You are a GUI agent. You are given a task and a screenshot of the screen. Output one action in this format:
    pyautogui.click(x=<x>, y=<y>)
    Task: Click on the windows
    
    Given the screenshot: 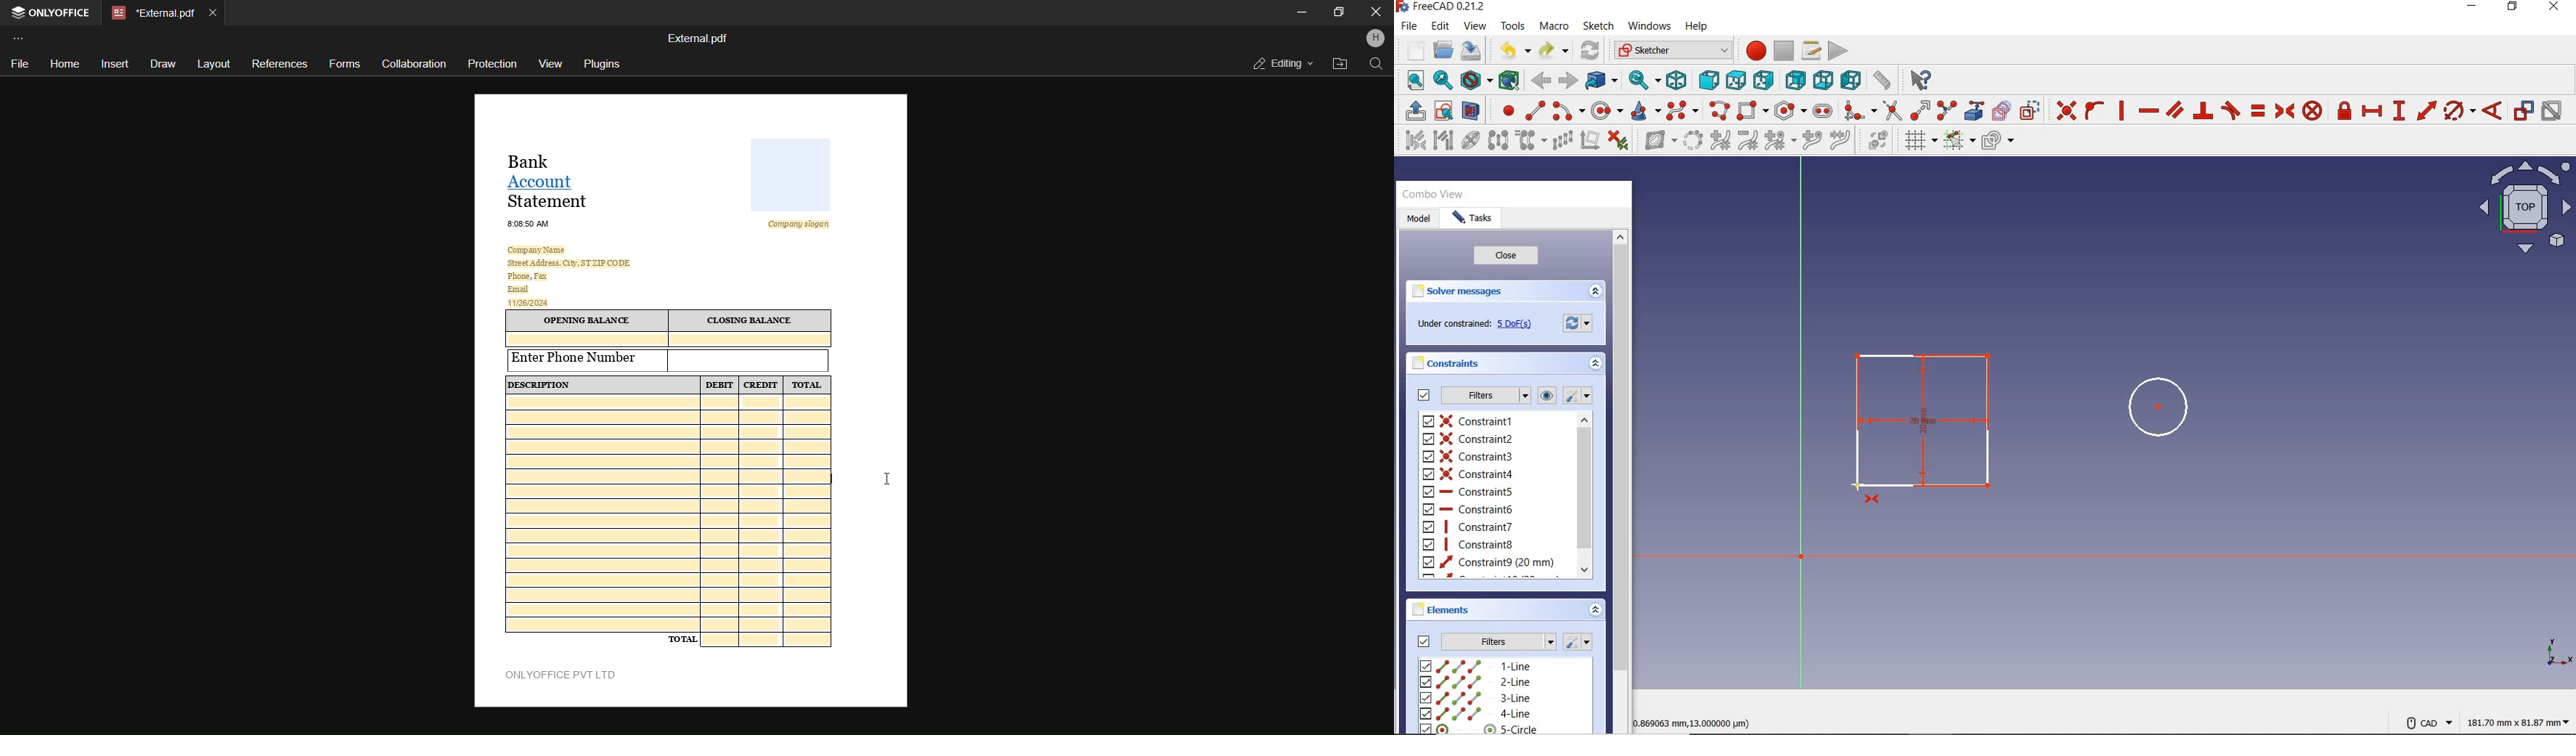 What is the action you would take?
    pyautogui.click(x=1651, y=26)
    